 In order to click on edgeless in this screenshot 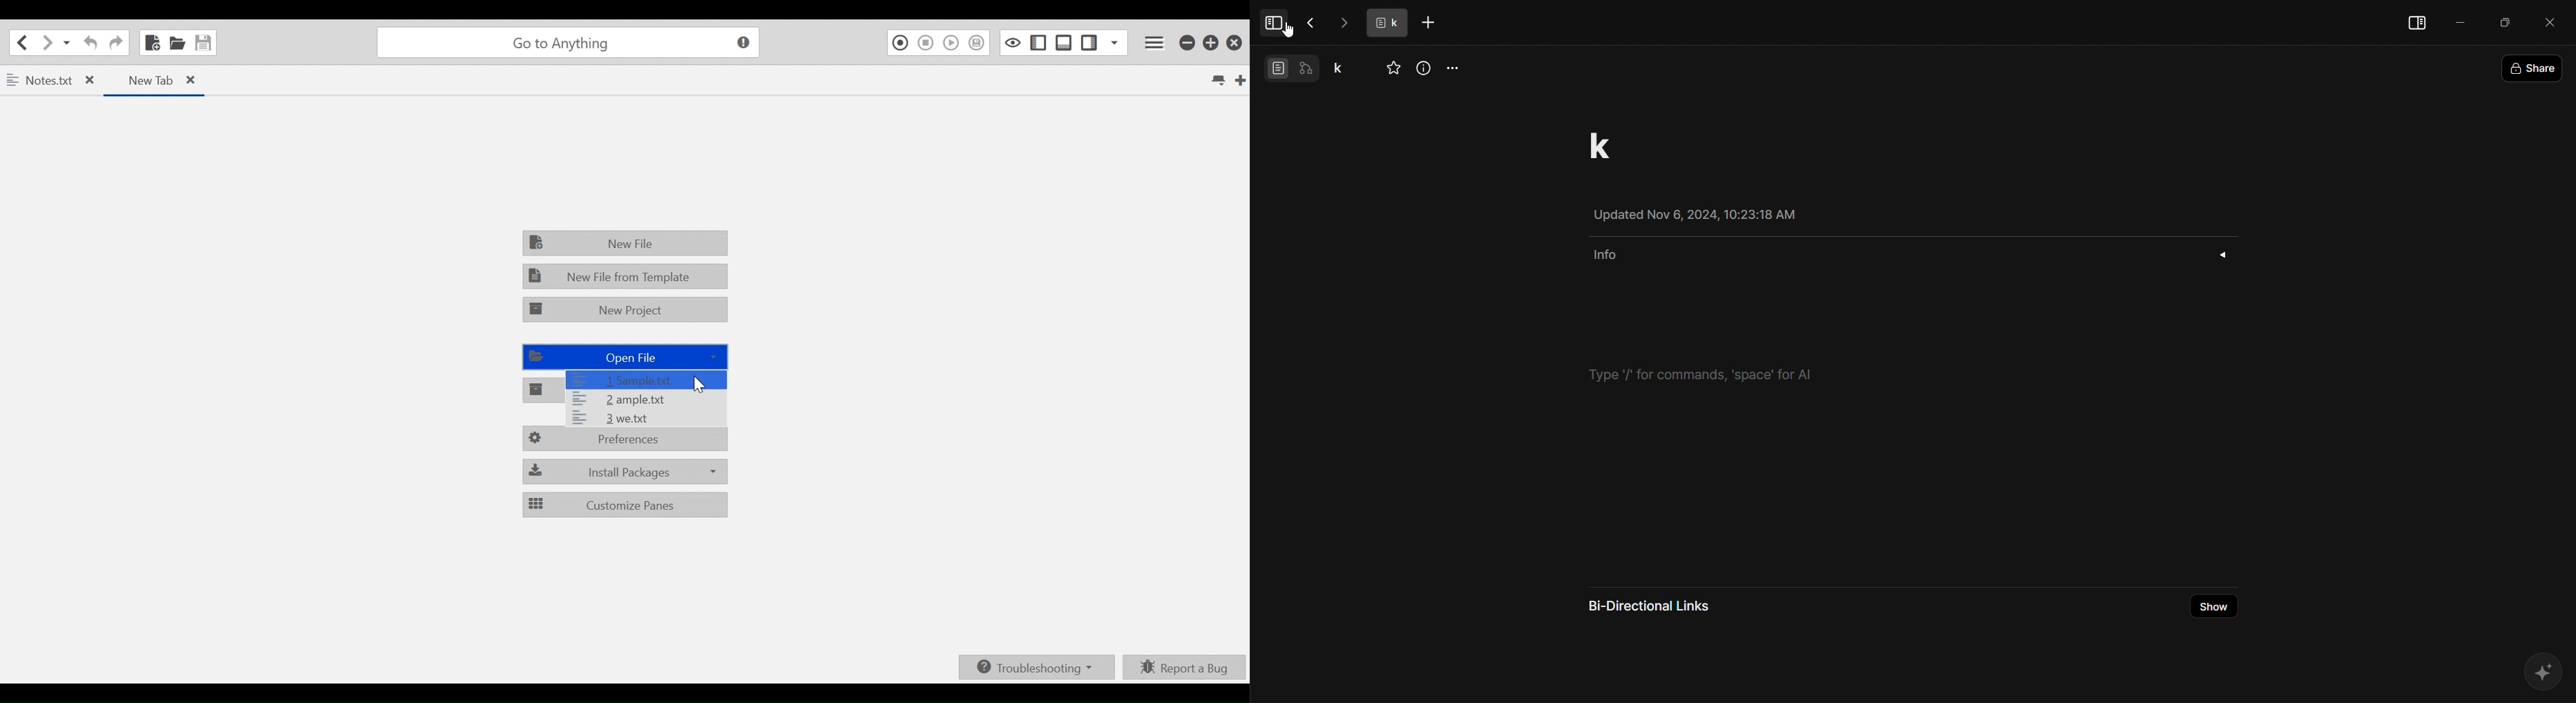, I will do `click(1308, 69)`.